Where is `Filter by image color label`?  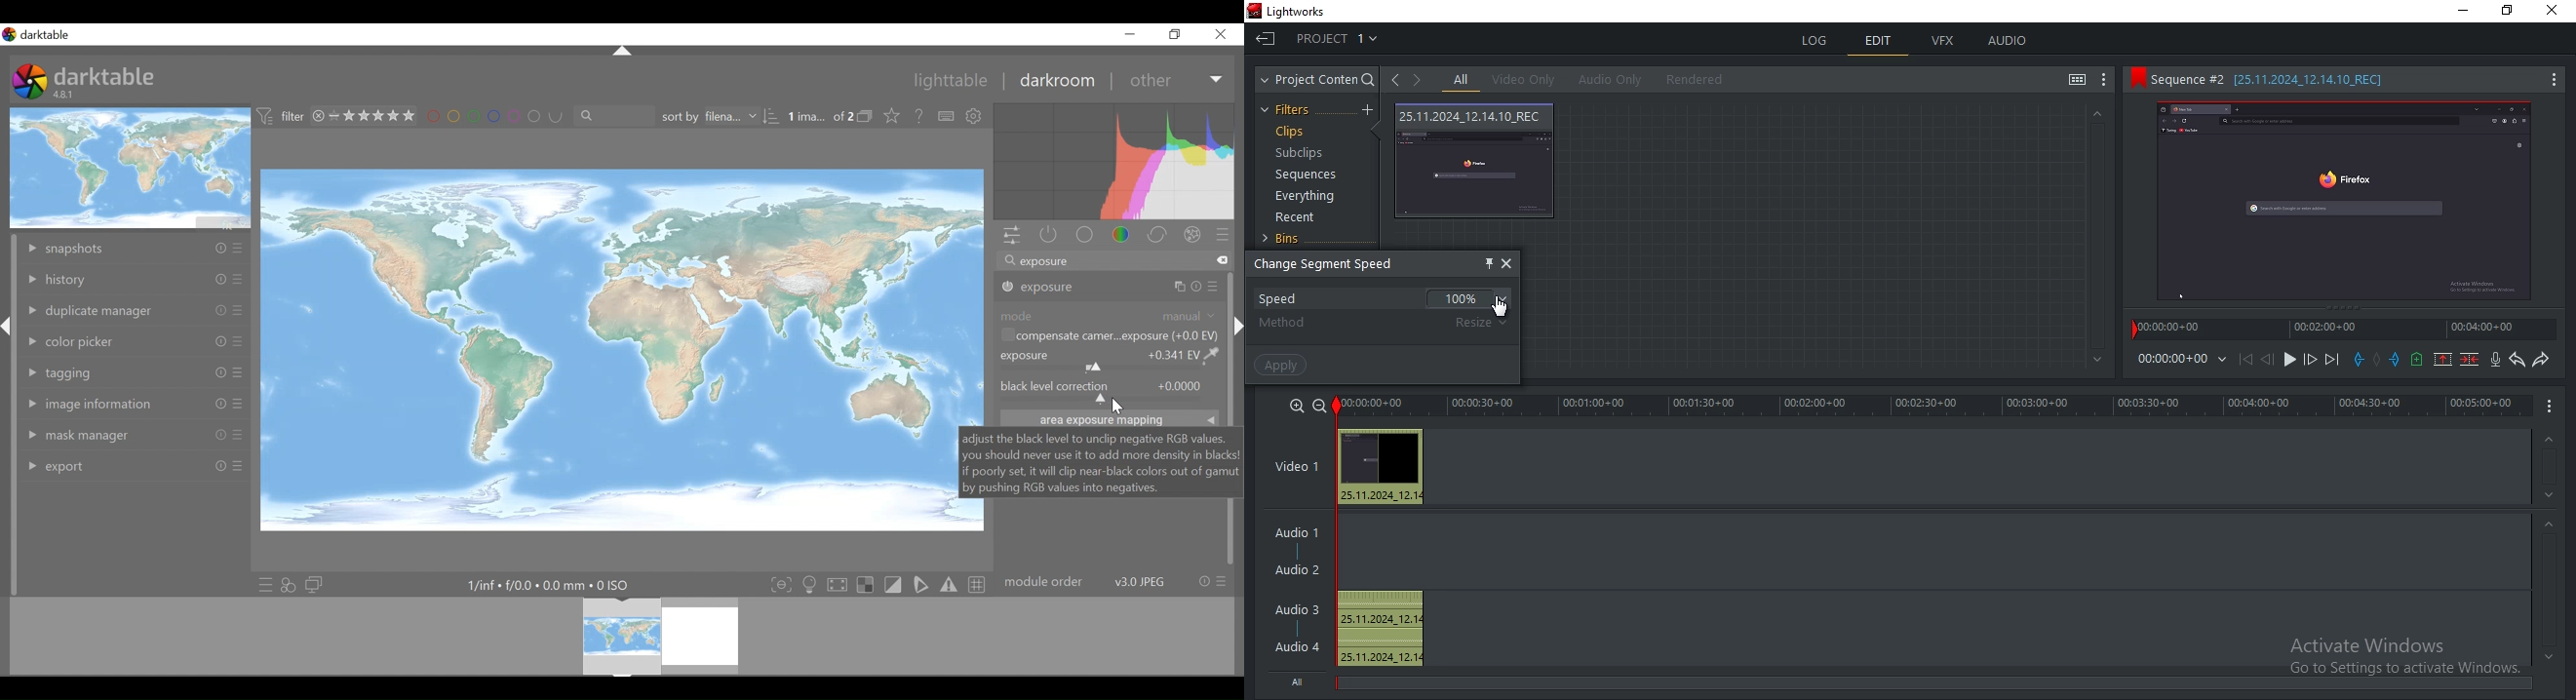
Filter by image color label is located at coordinates (489, 116).